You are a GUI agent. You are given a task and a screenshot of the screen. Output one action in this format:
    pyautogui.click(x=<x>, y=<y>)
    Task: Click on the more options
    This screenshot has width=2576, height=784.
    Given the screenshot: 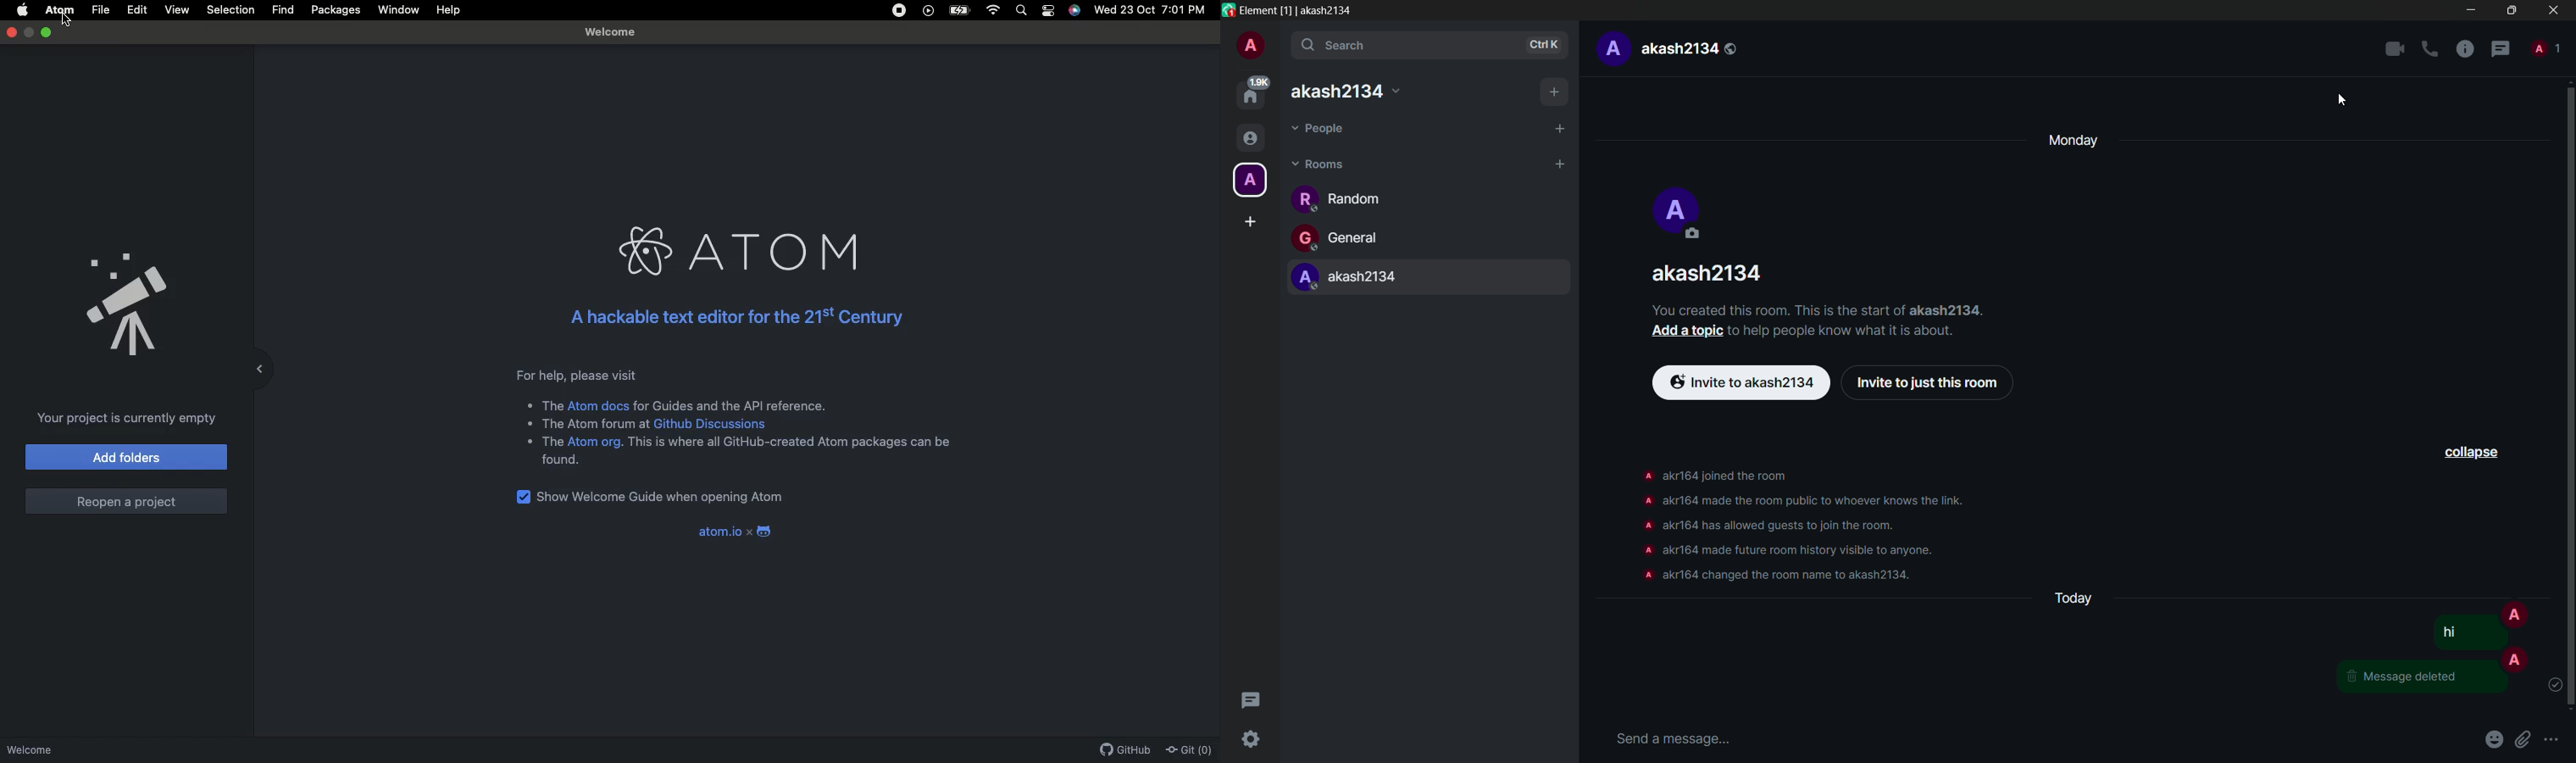 What is the action you would take?
    pyautogui.click(x=2552, y=740)
    